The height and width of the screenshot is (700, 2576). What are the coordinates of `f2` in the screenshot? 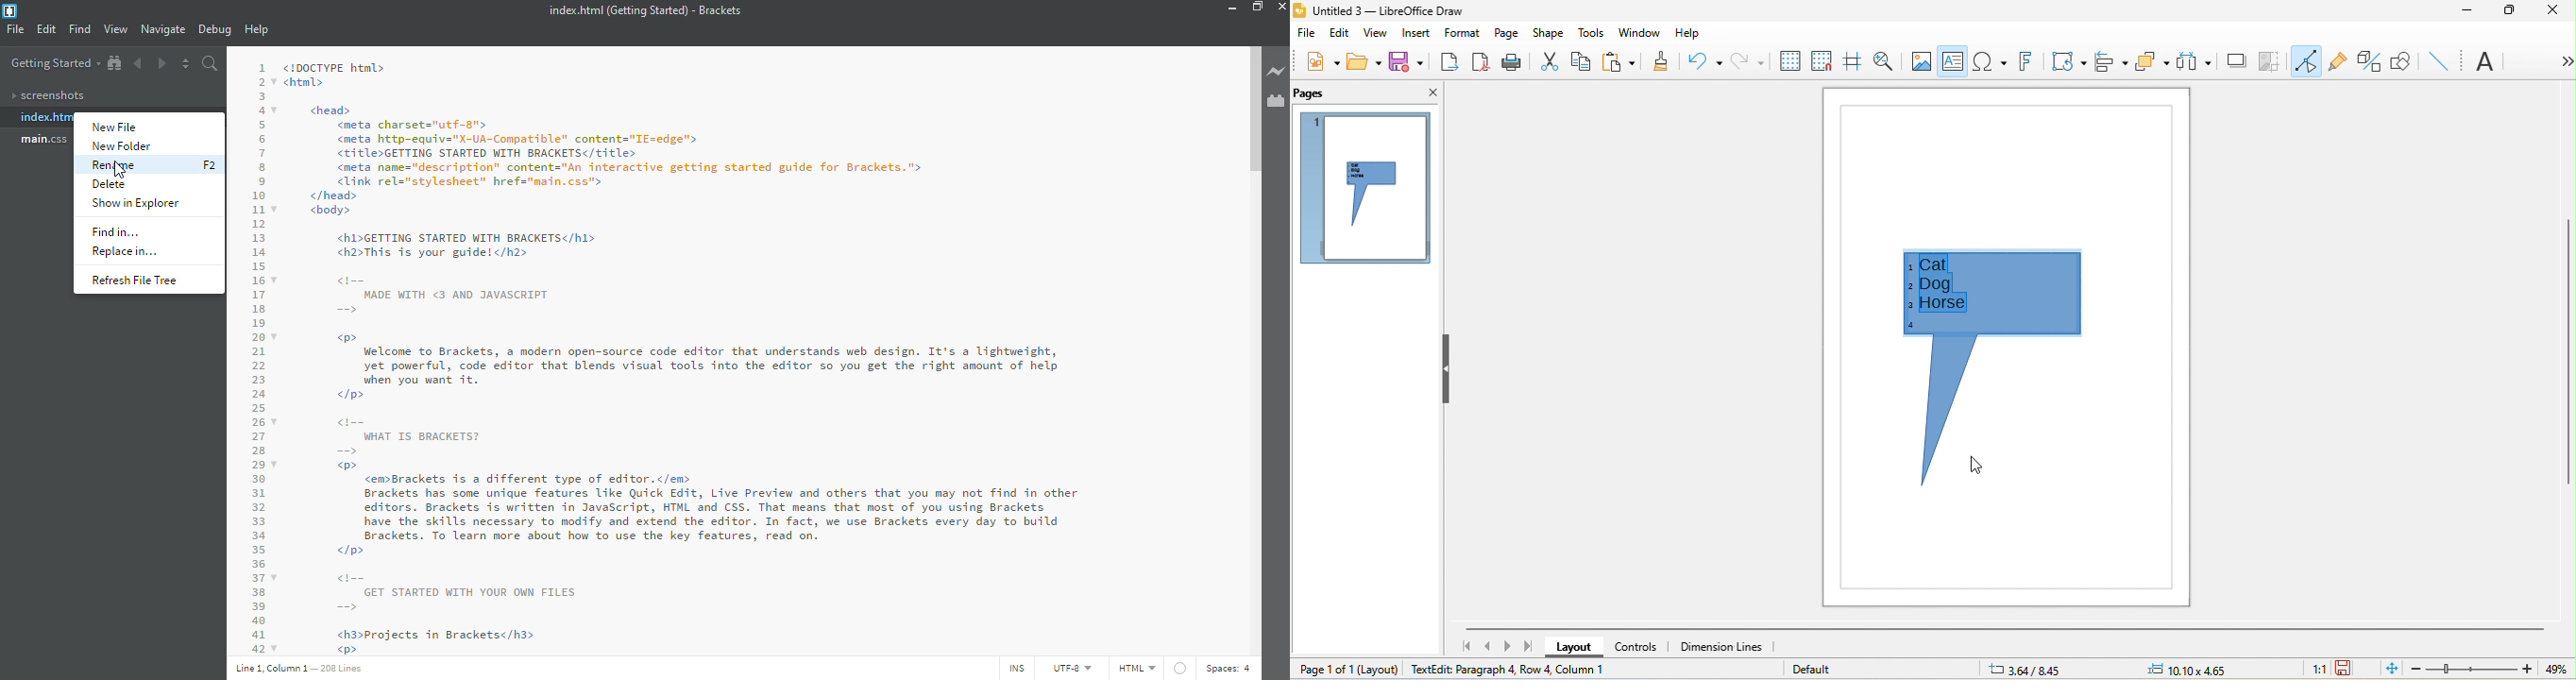 It's located at (209, 164).